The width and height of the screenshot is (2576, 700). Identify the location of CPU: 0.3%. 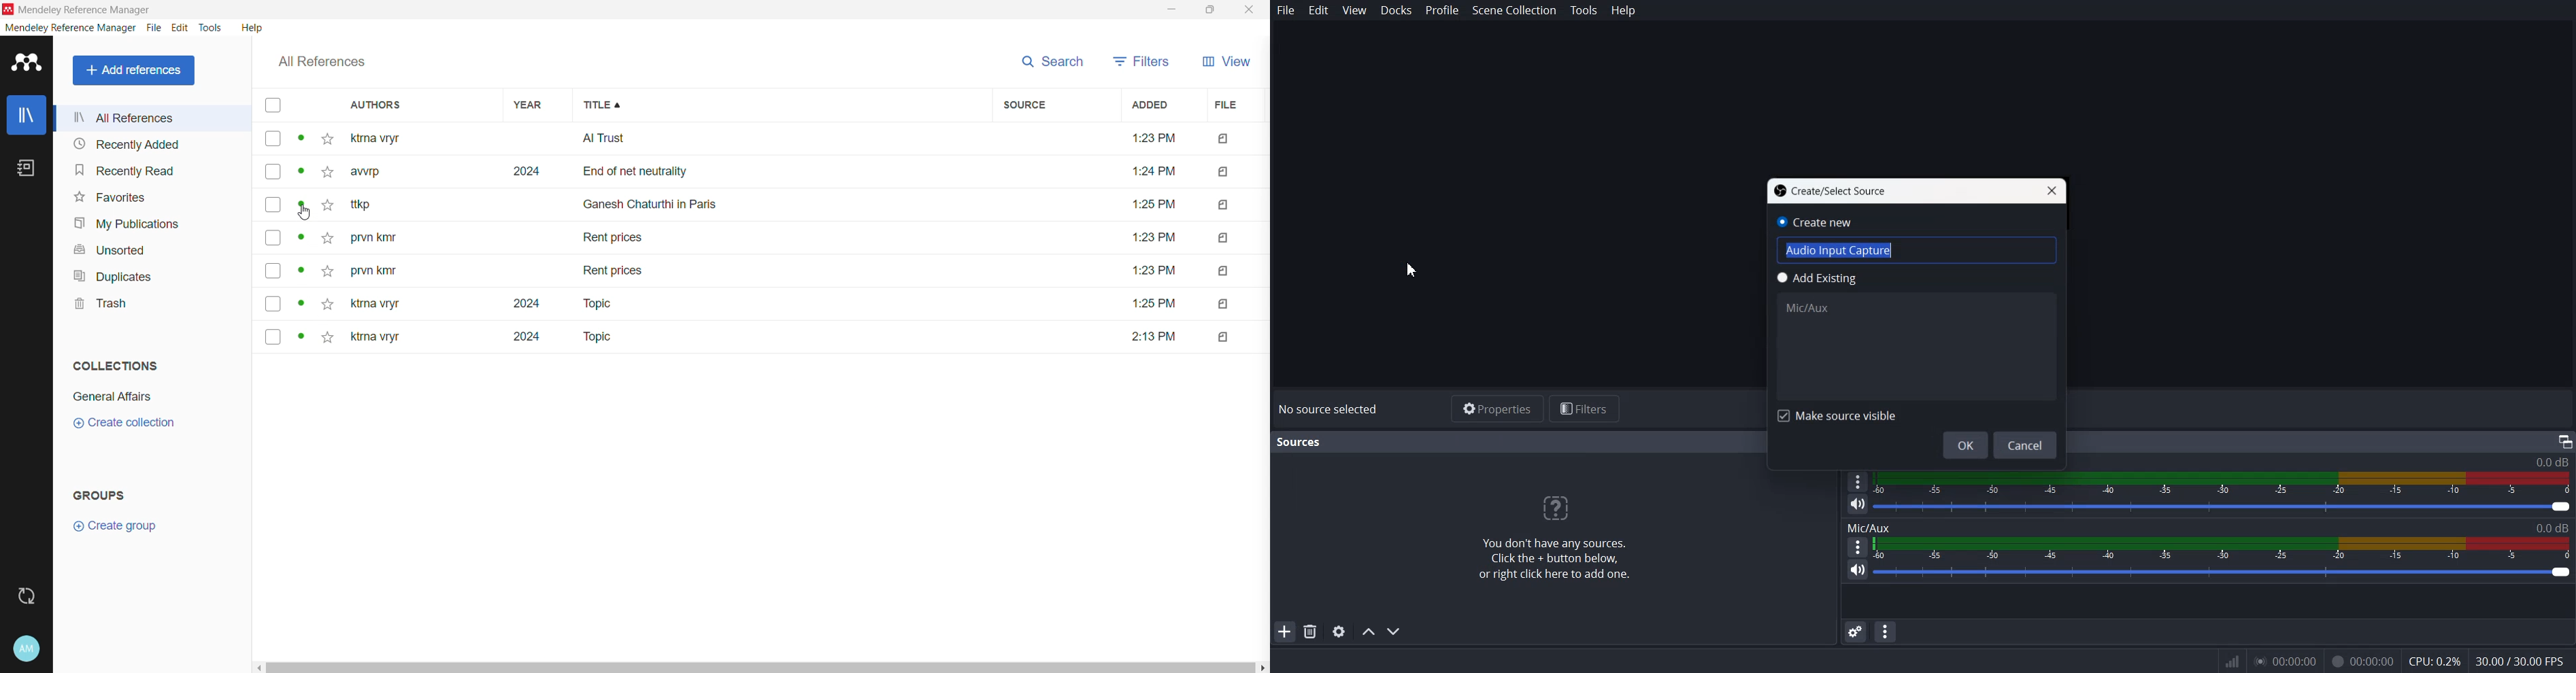
(2434, 663).